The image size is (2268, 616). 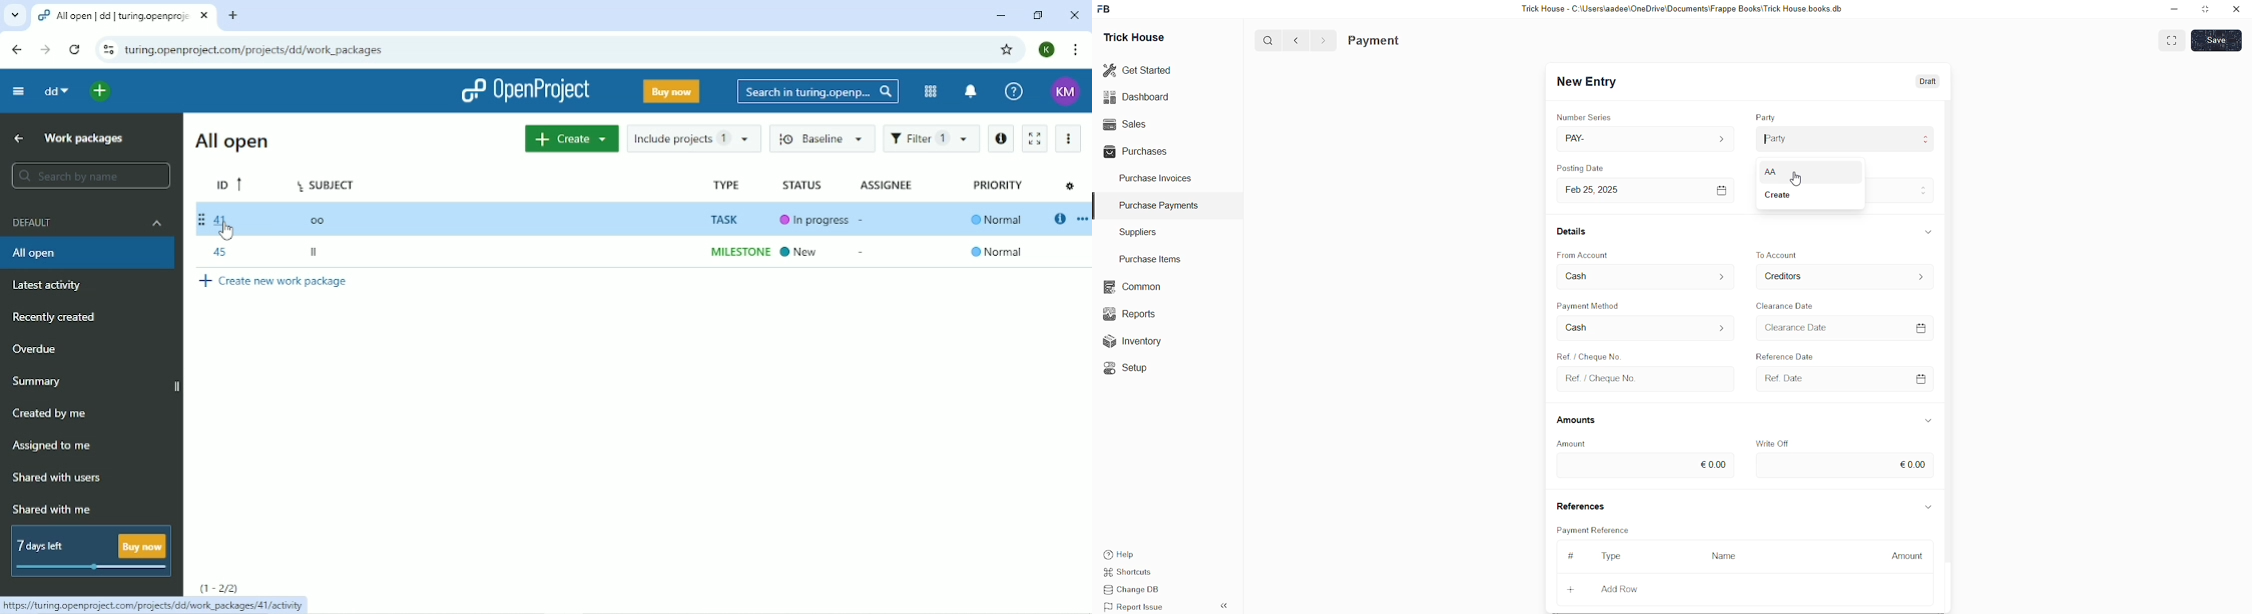 What do you see at coordinates (2173, 9) in the screenshot?
I see `minimise down` at bounding box center [2173, 9].